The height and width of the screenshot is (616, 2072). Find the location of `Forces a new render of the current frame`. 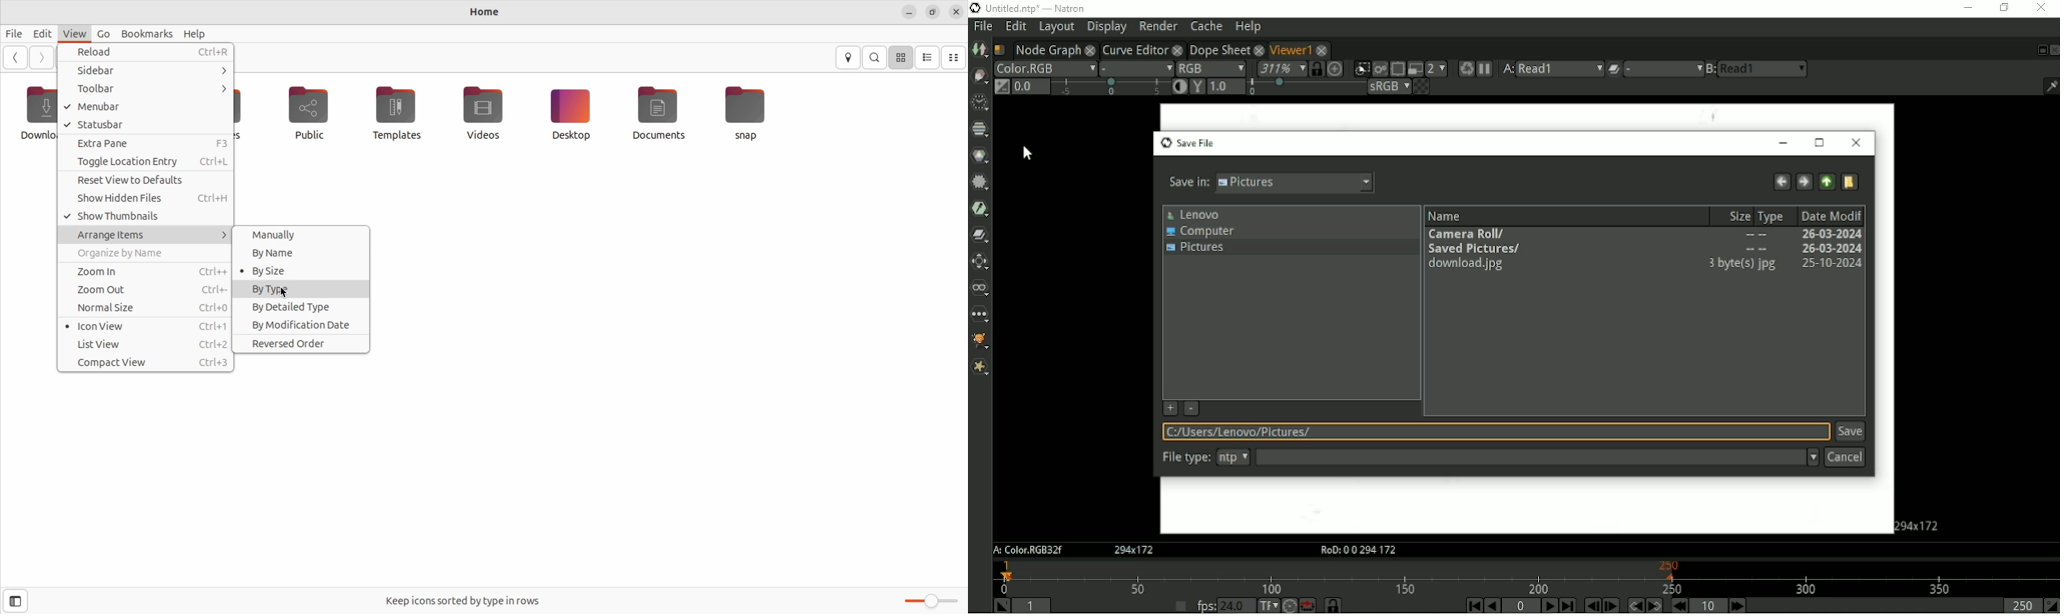

Forces a new render of the current frame is located at coordinates (1464, 69).